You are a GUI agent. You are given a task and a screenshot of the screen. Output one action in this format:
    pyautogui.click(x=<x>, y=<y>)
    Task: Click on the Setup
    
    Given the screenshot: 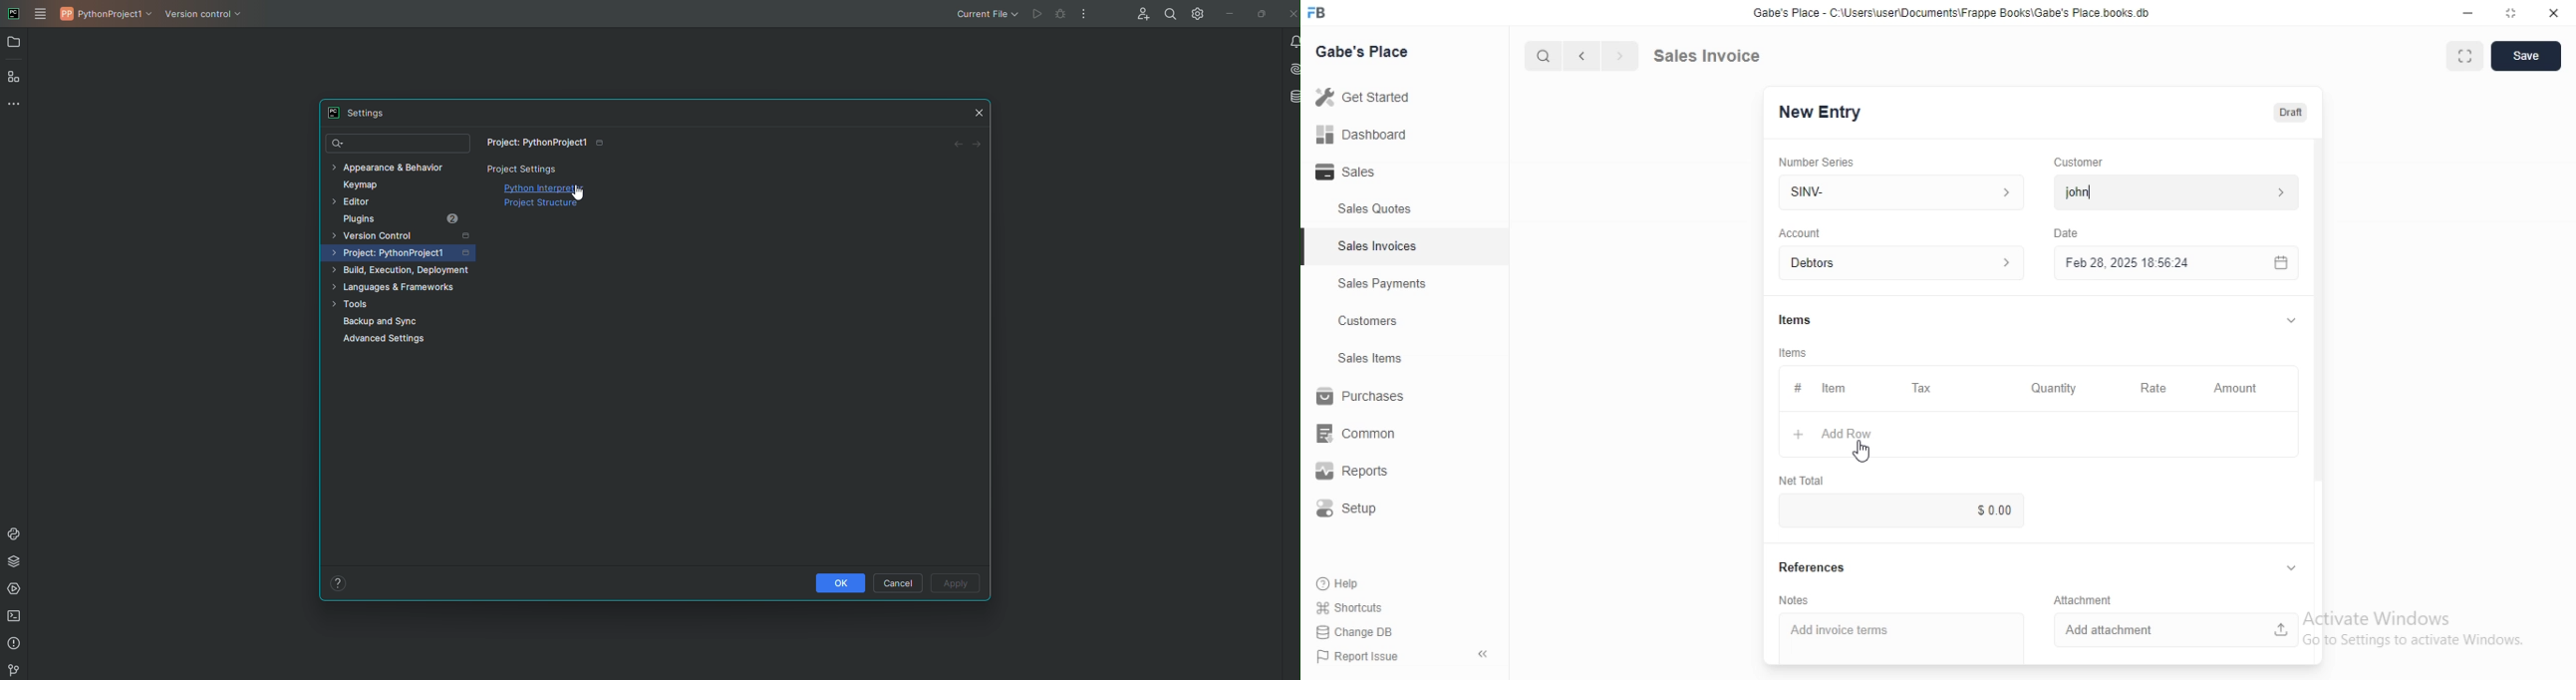 What is the action you would take?
    pyautogui.click(x=1357, y=511)
    